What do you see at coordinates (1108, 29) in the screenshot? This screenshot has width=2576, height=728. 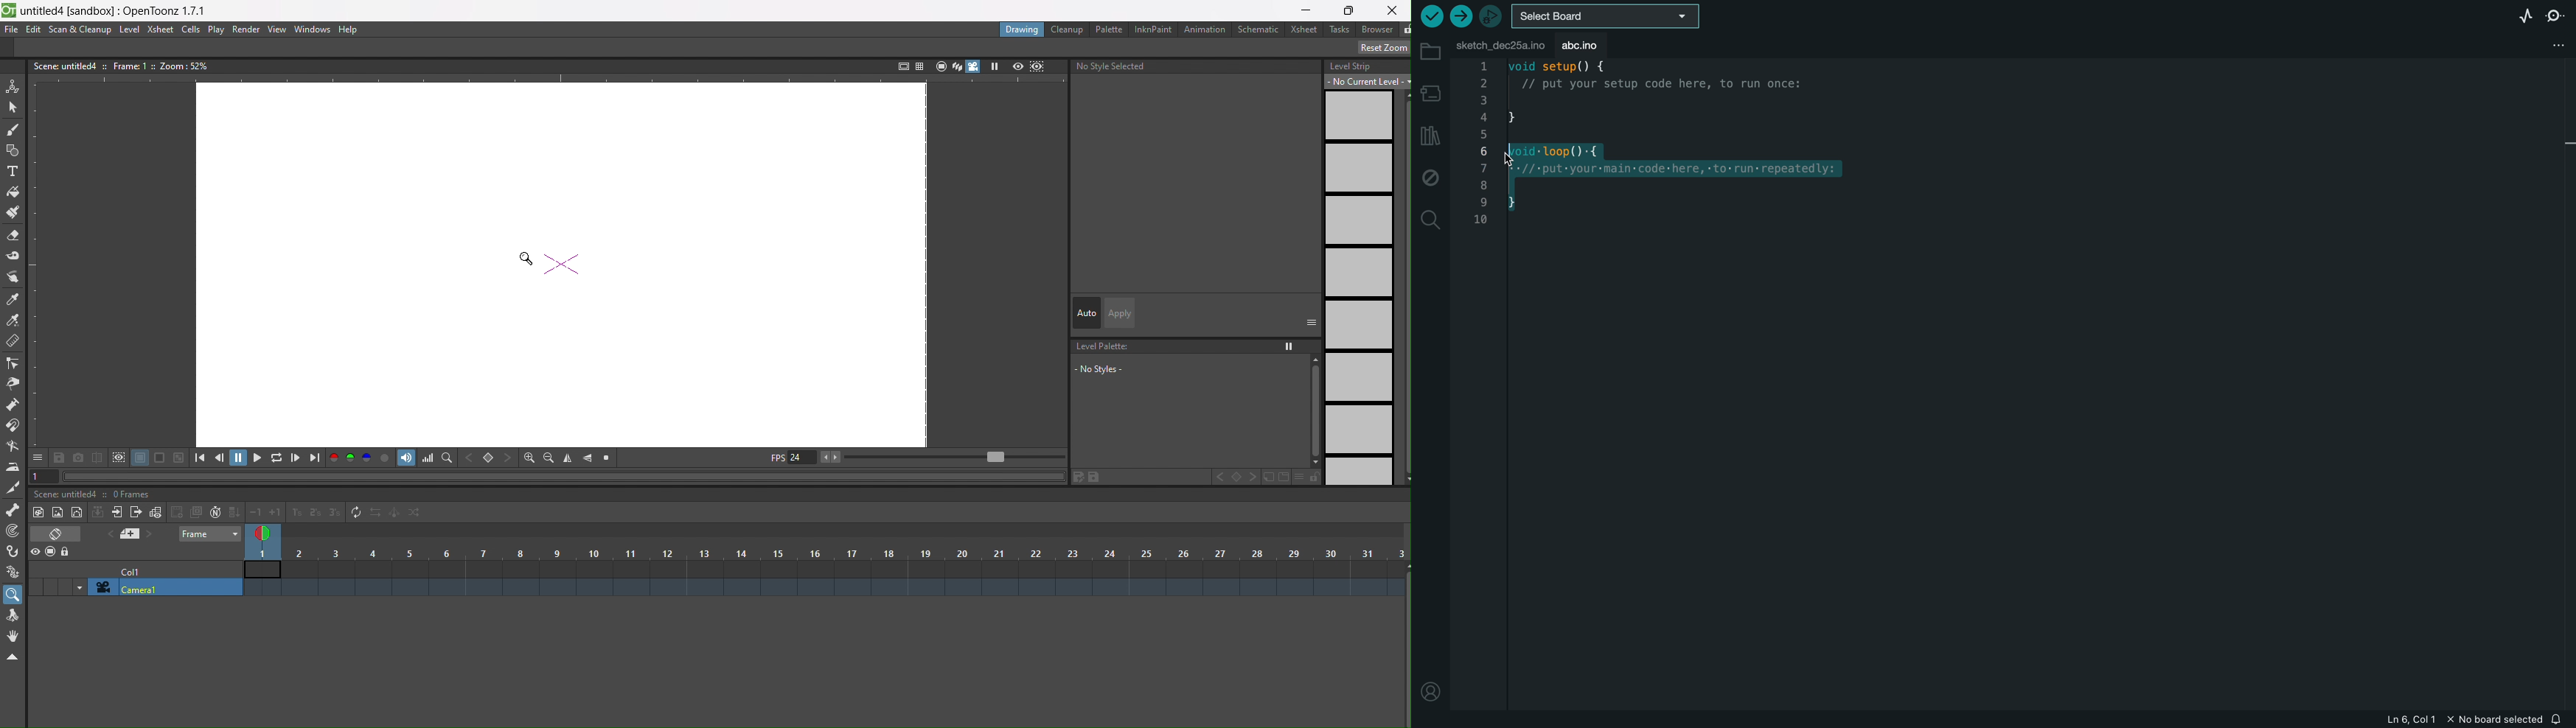 I see `palette` at bounding box center [1108, 29].